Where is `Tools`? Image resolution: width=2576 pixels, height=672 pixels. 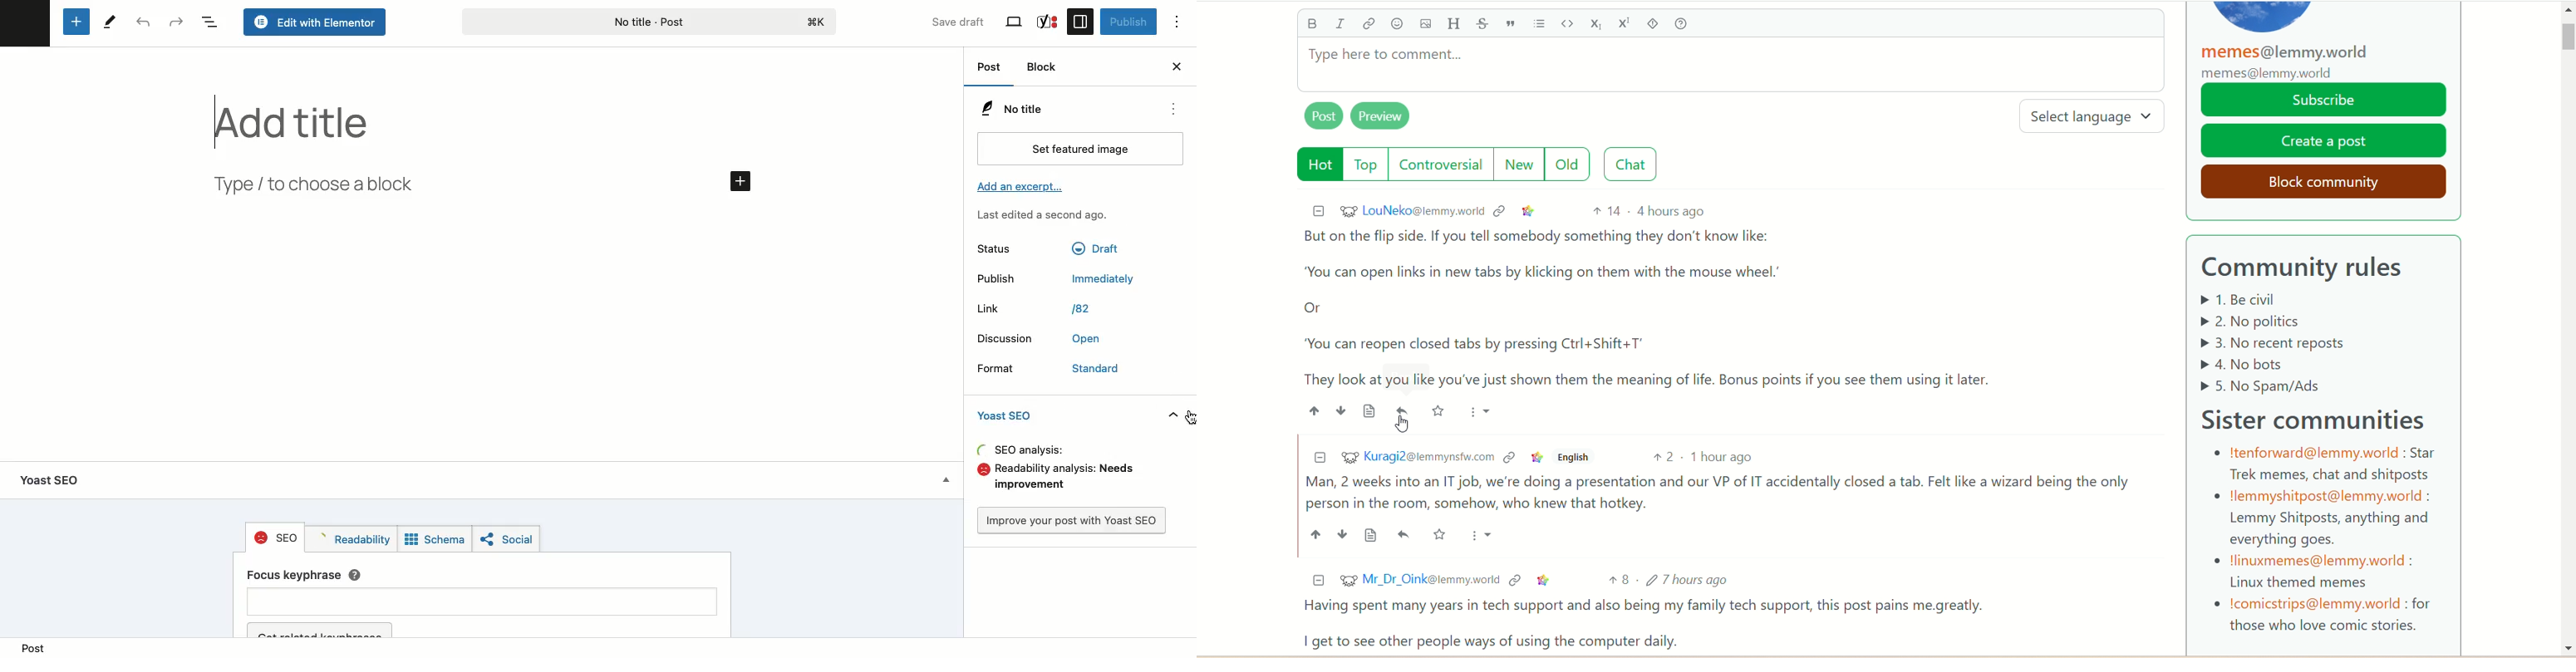 Tools is located at coordinates (111, 21).